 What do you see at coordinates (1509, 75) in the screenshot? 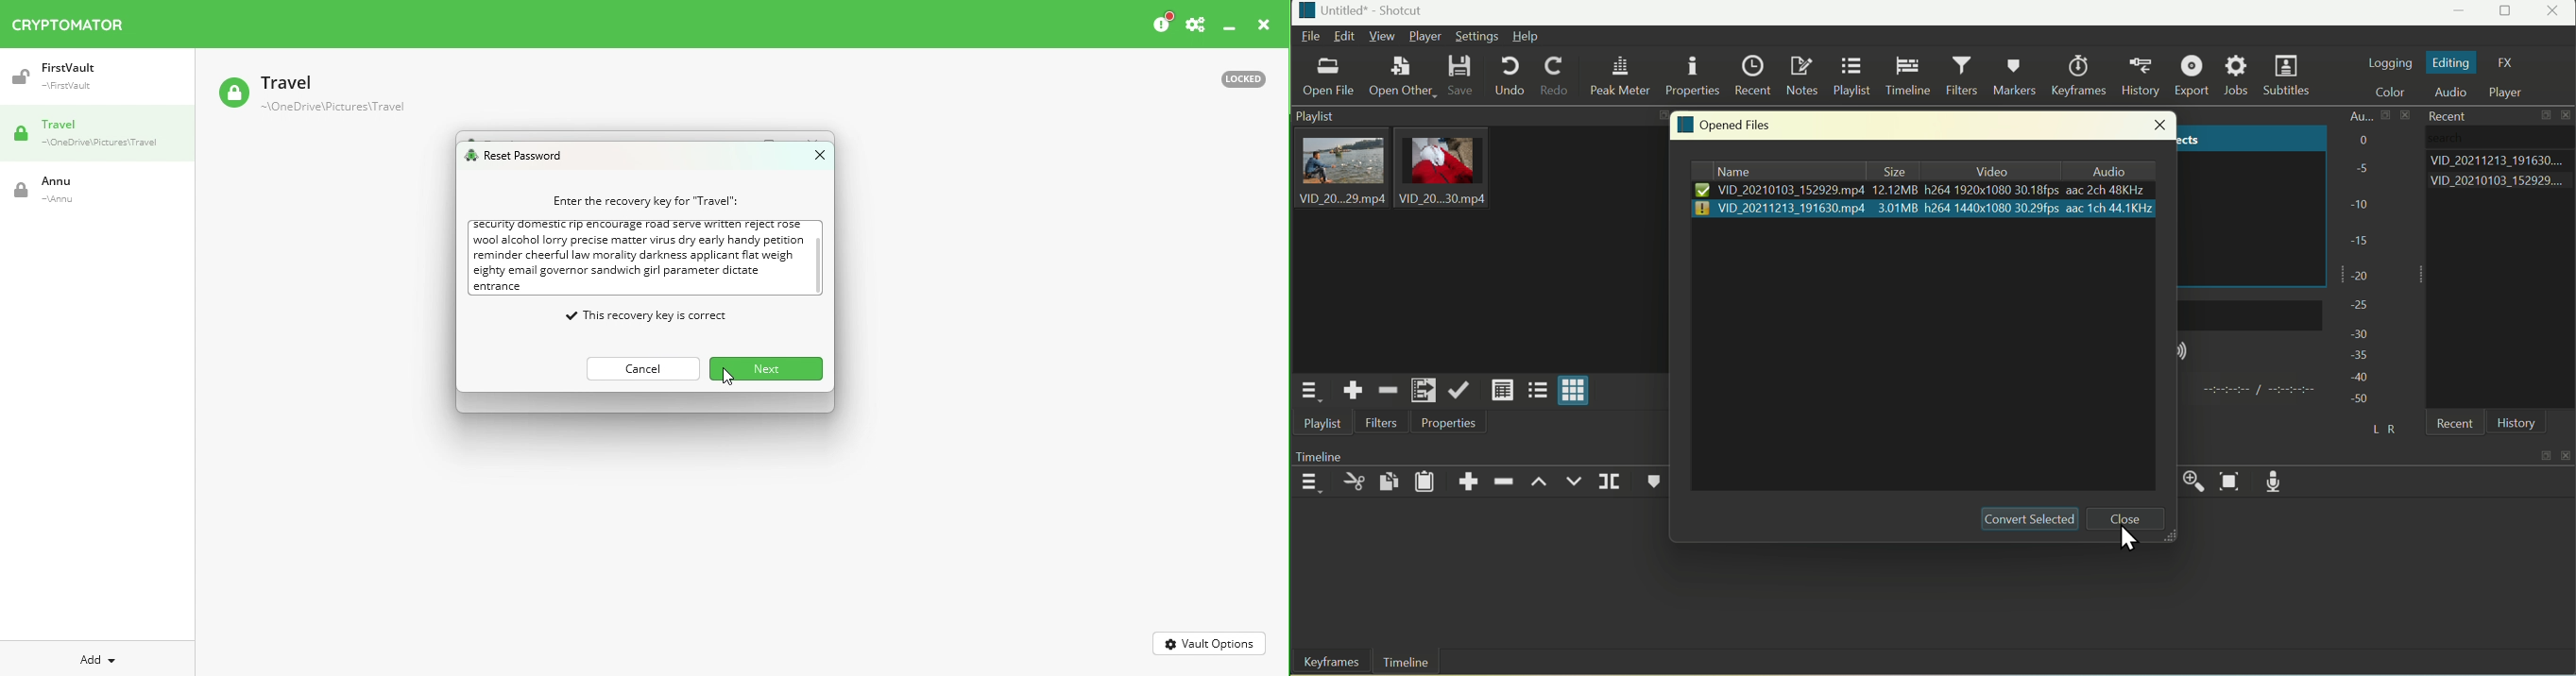
I see `Undo` at bounding box center [1509, 75].